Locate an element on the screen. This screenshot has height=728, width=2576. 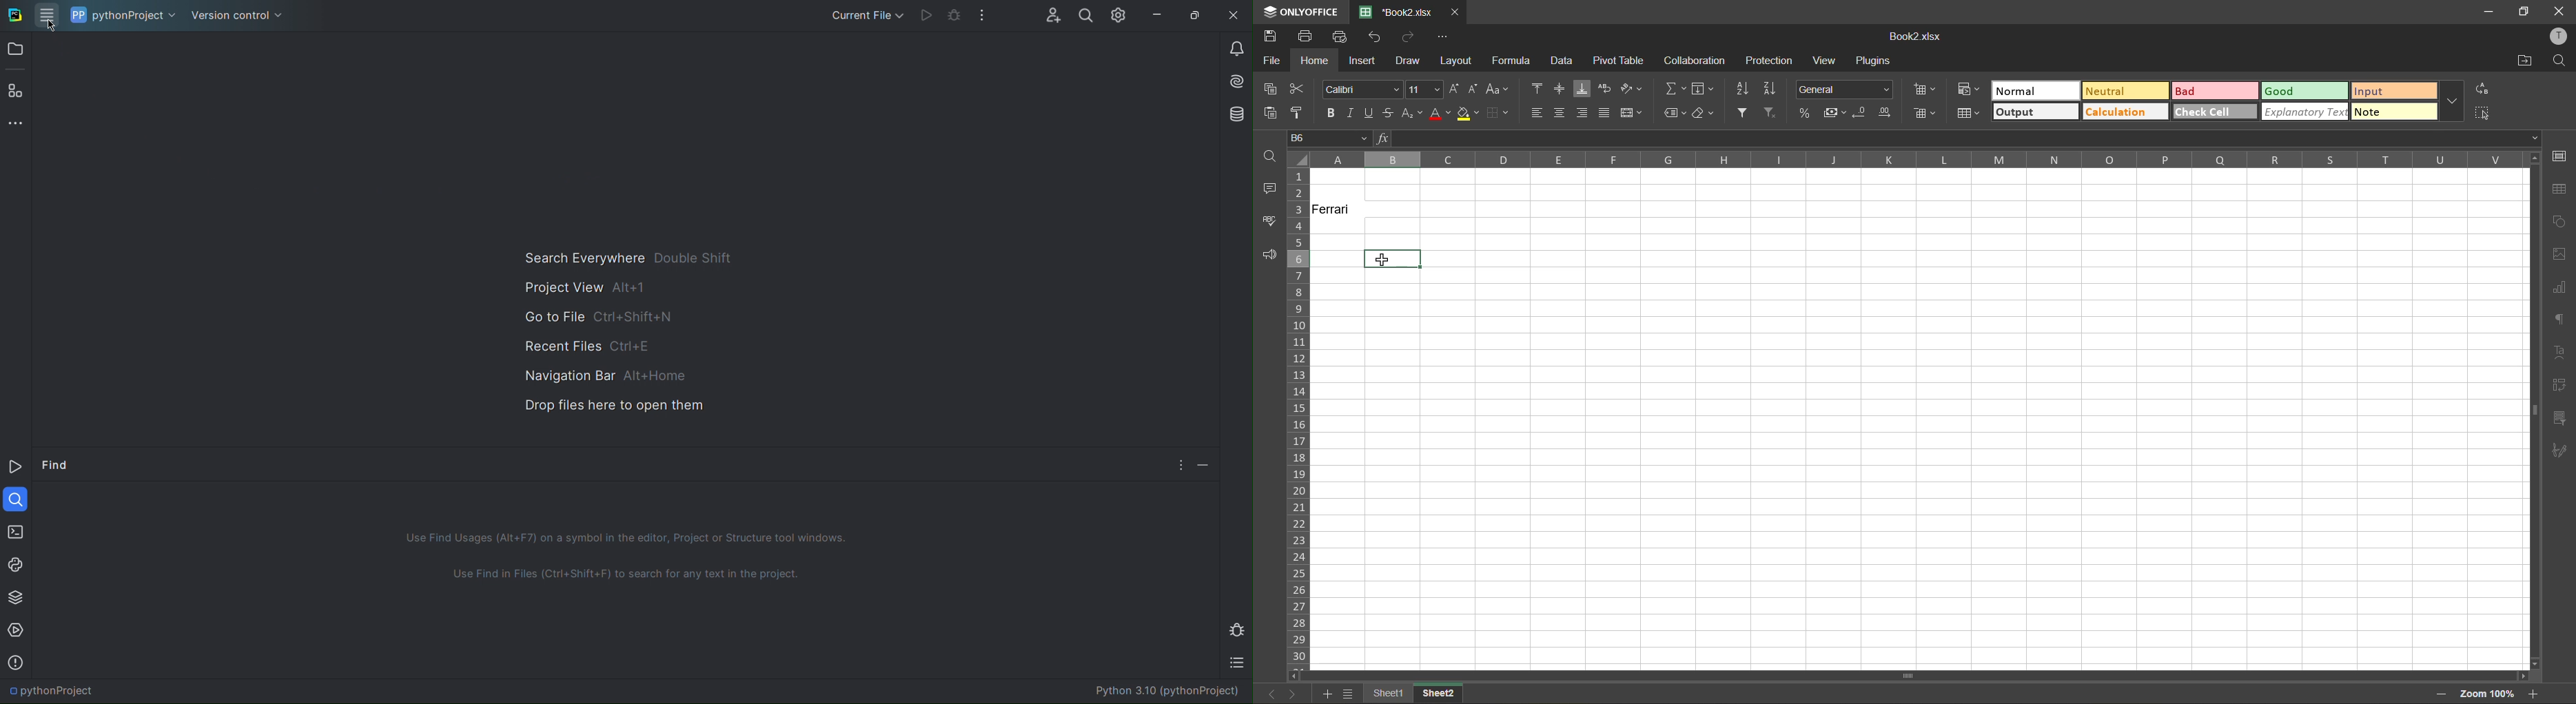
plugins is located at coordinates (1875, 61).